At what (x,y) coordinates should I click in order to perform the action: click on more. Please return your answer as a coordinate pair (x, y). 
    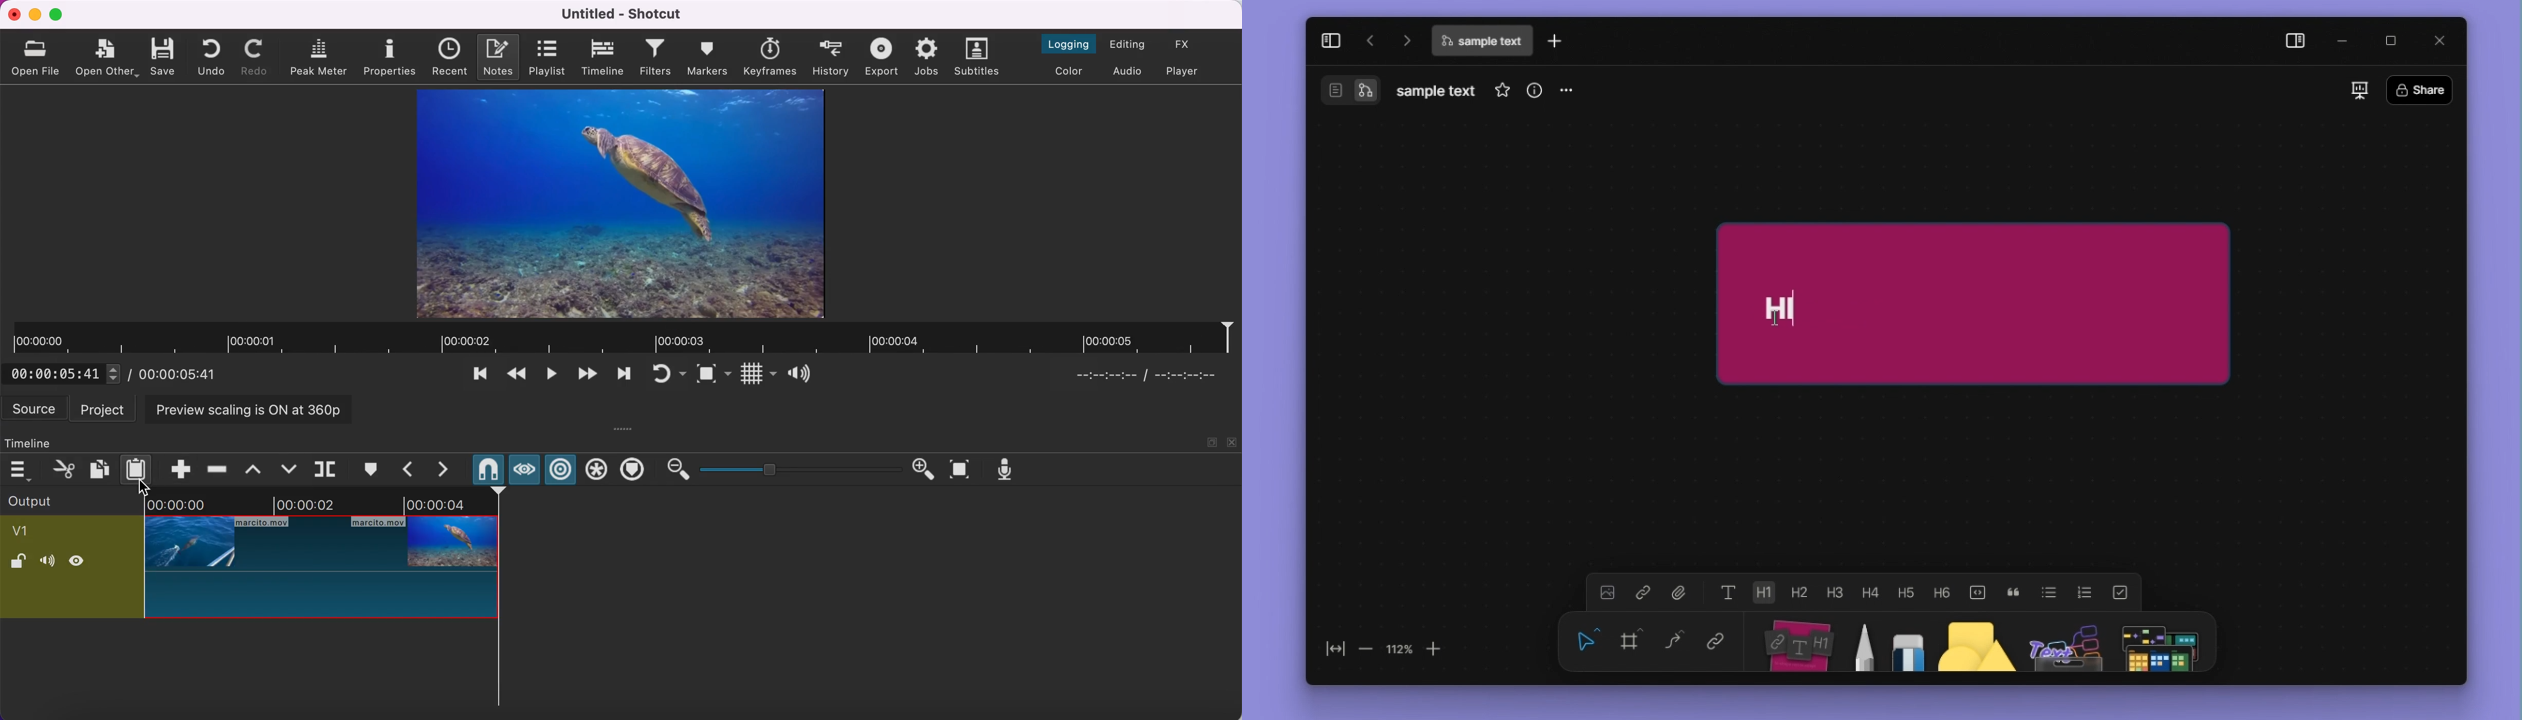
    Looking at the image, I should click on (625, 428).